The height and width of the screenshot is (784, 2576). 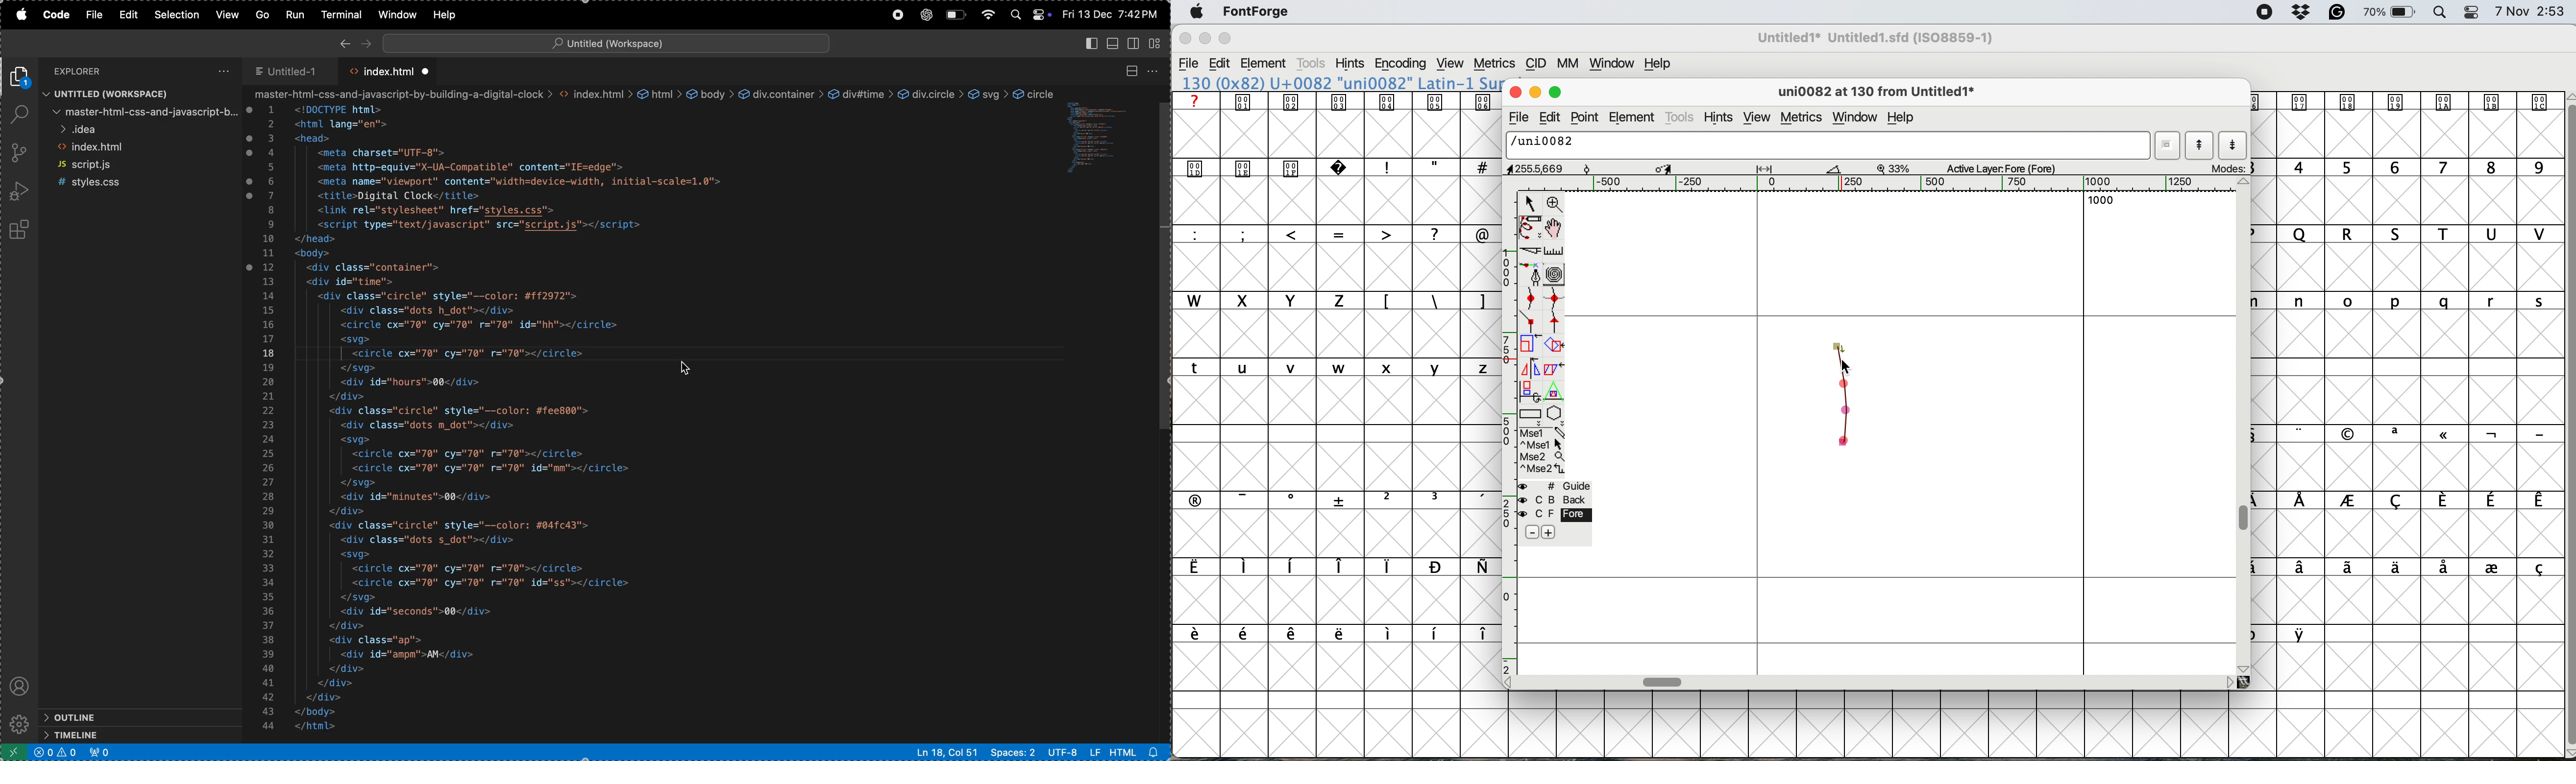 What do you see at coordinates (388, 71) in the screenshot?
I see `index.html` at bounding box center [388, 71].